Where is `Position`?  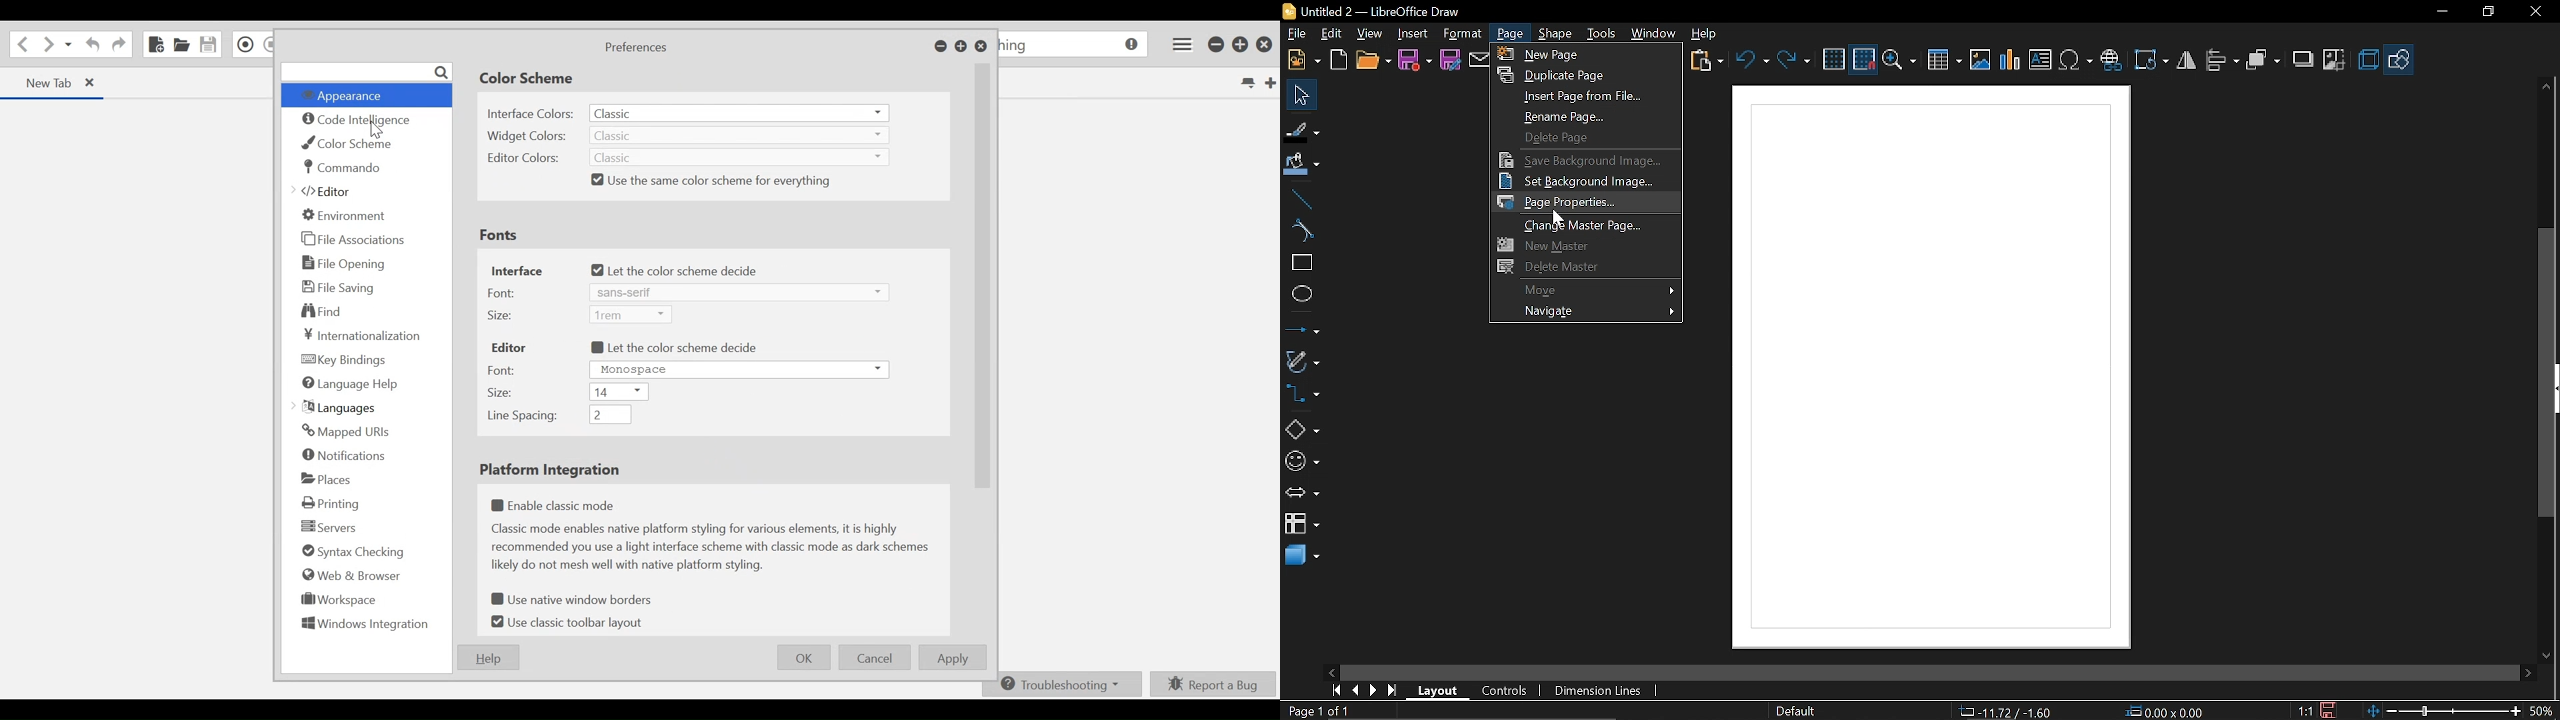 Position is located at coordinates (2166, 710).